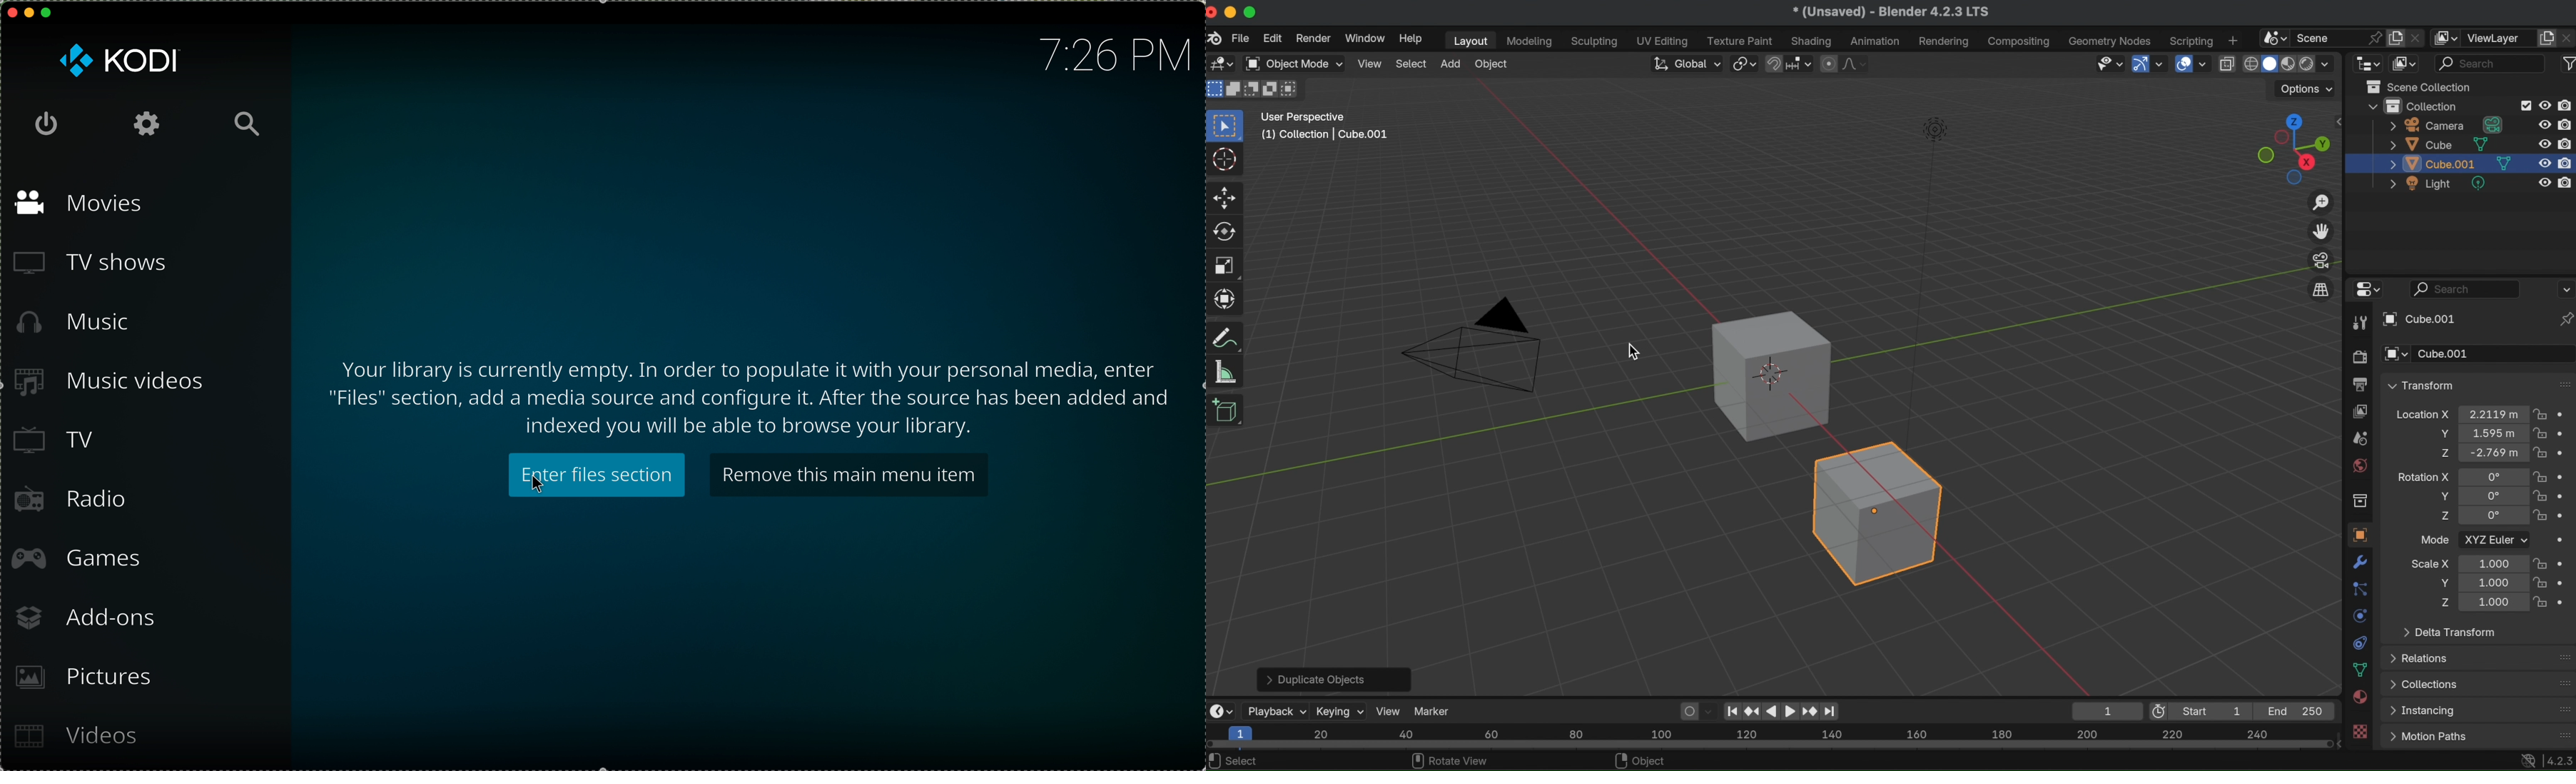  Describe the element at coordinates (1473, 343) in the screenshot. I see `D triangle` at that location.